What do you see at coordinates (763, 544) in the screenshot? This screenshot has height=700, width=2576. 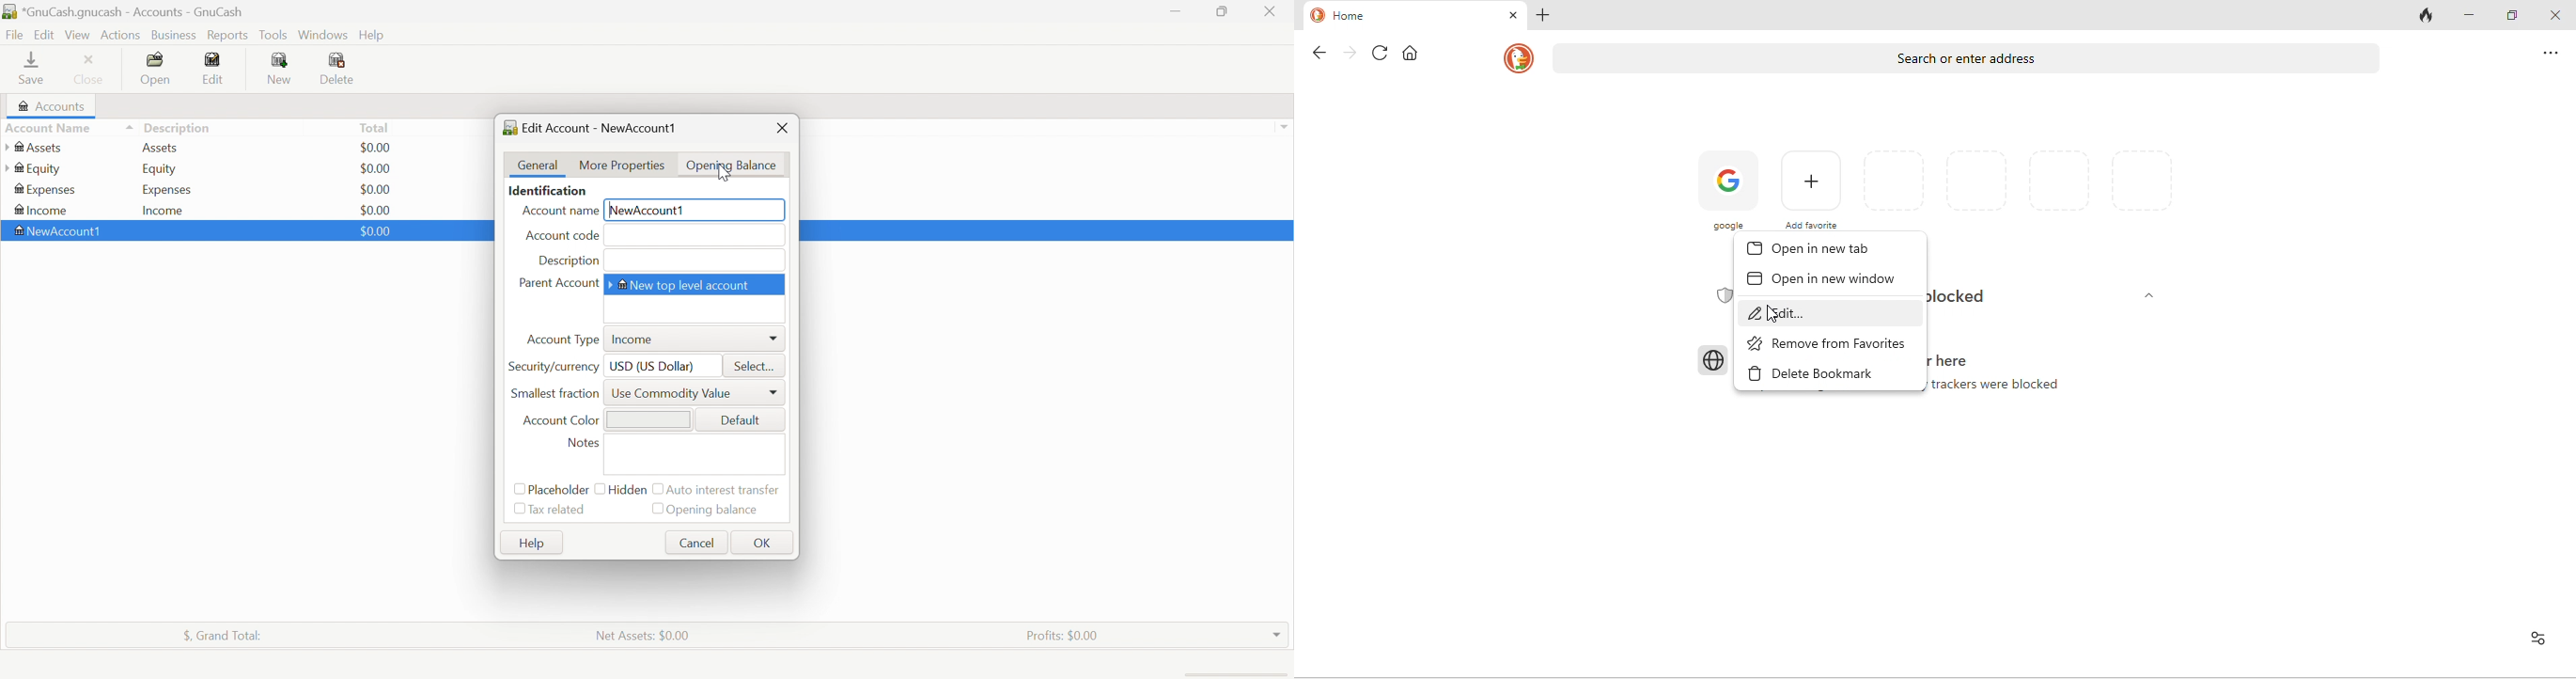 I see `OK` at bounding box center [763, 544].